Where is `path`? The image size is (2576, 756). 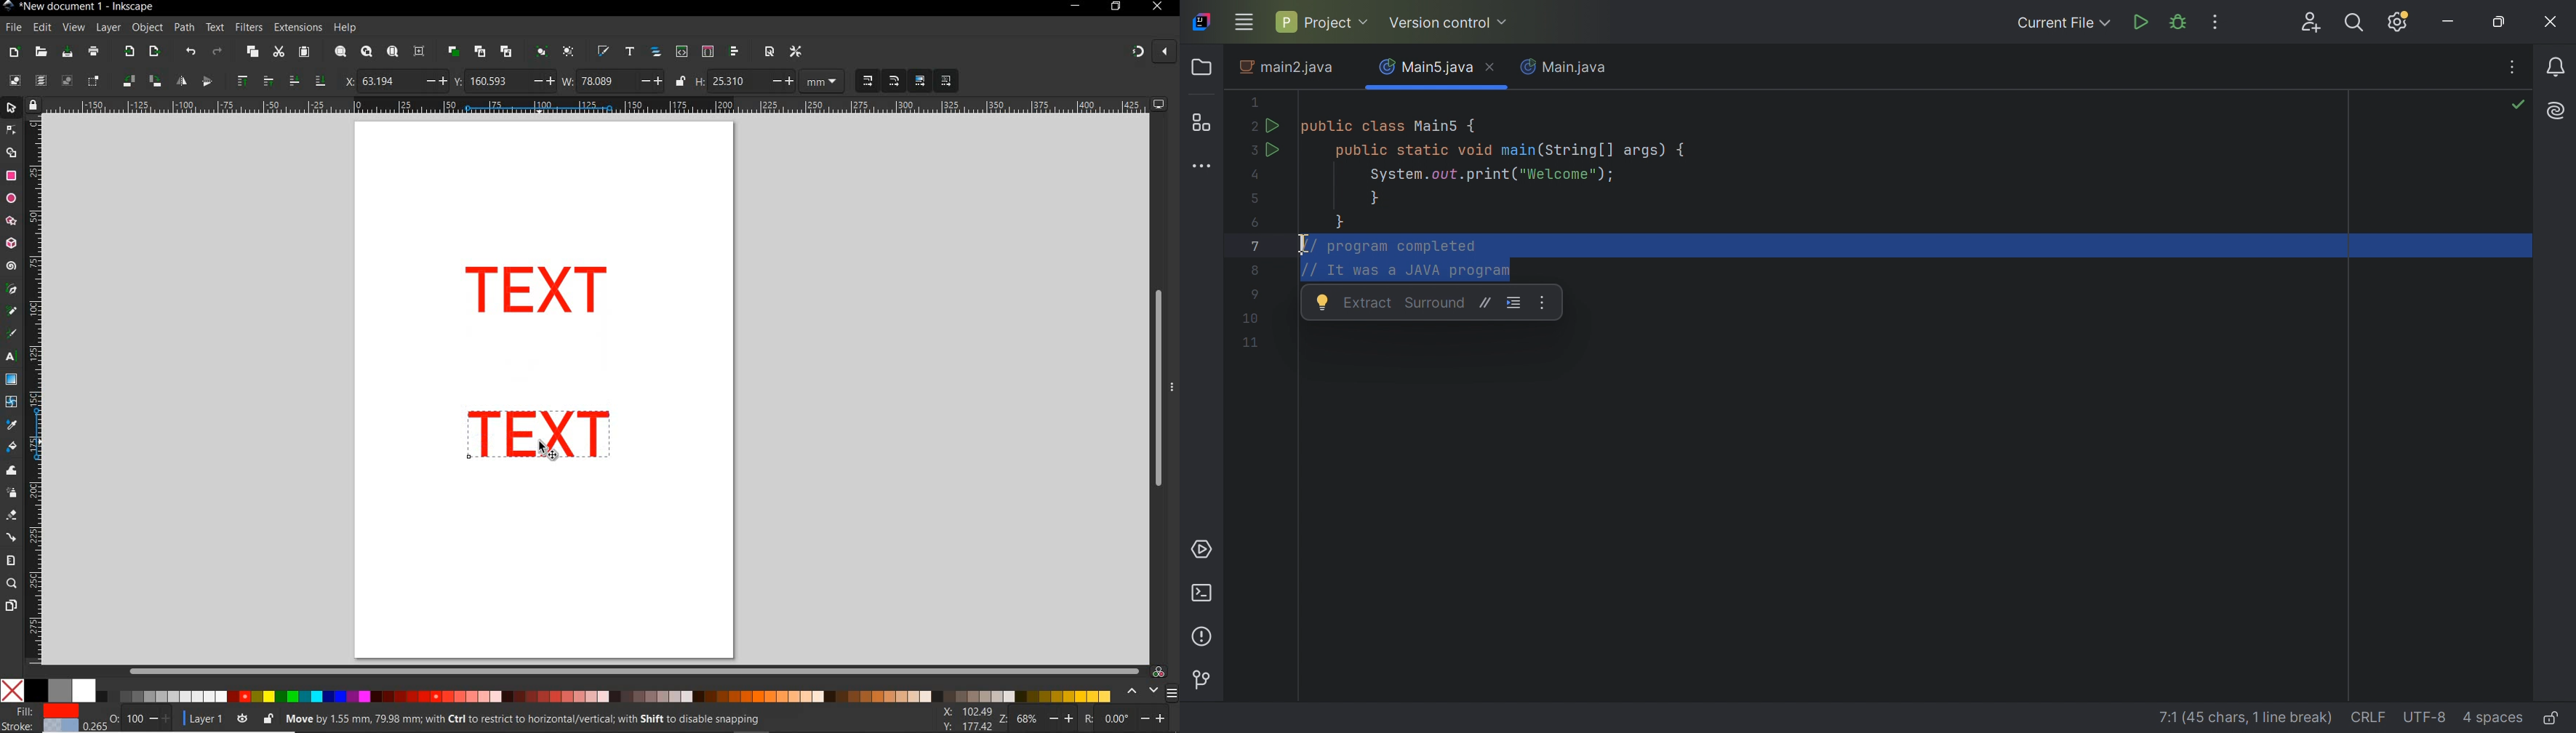
path is located at coordinates (184, 28).